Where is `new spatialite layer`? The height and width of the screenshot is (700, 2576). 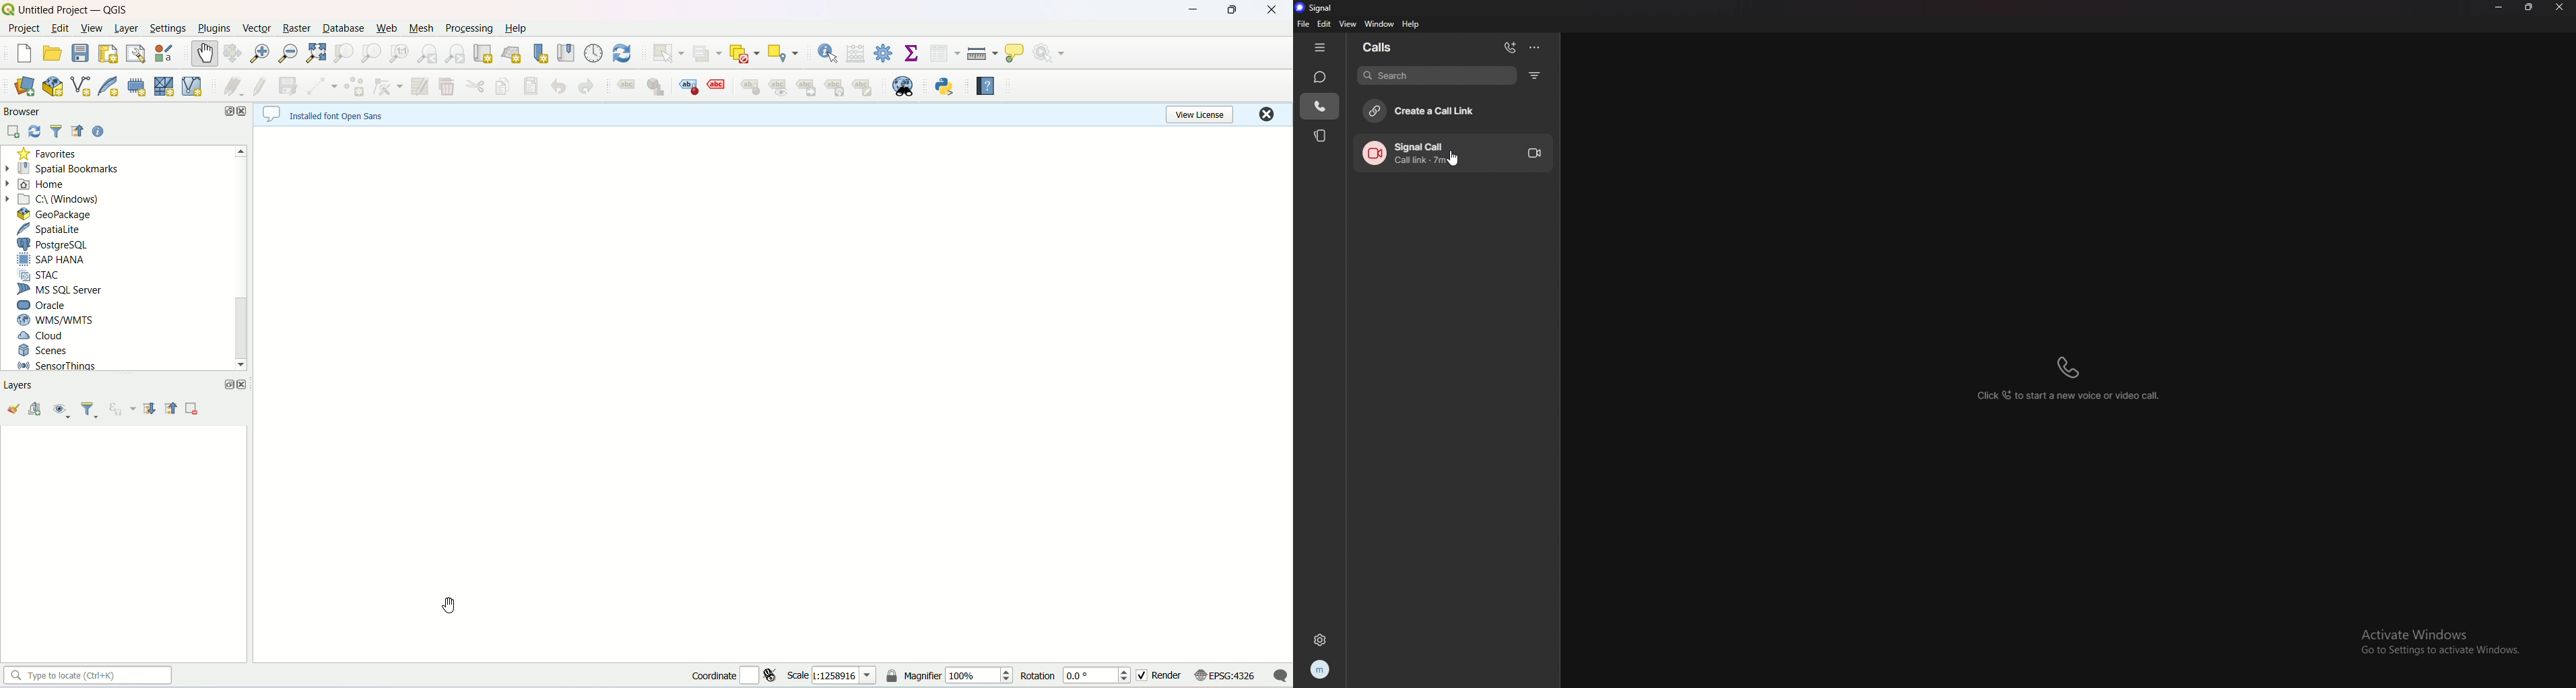
new spatialite layer is located at coordinates (108, 83).